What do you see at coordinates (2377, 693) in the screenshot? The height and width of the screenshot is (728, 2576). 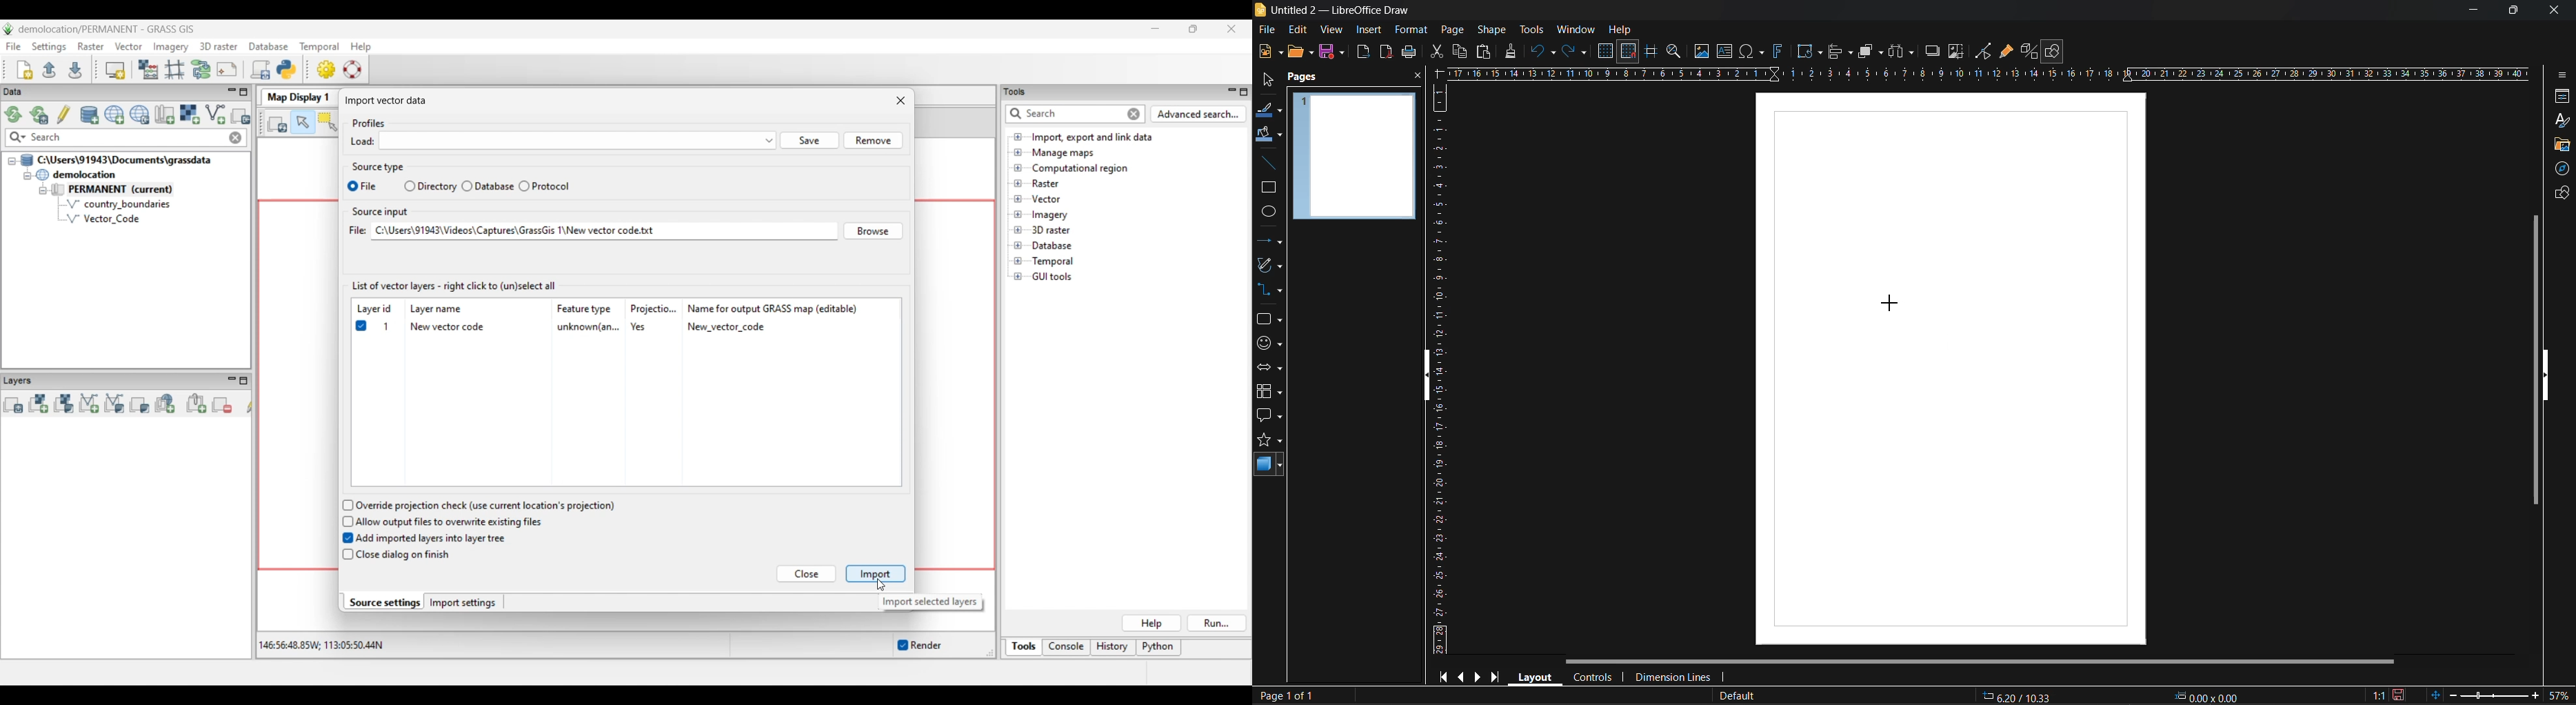 I see `scaling factor` at bounding box center [2377, 693].